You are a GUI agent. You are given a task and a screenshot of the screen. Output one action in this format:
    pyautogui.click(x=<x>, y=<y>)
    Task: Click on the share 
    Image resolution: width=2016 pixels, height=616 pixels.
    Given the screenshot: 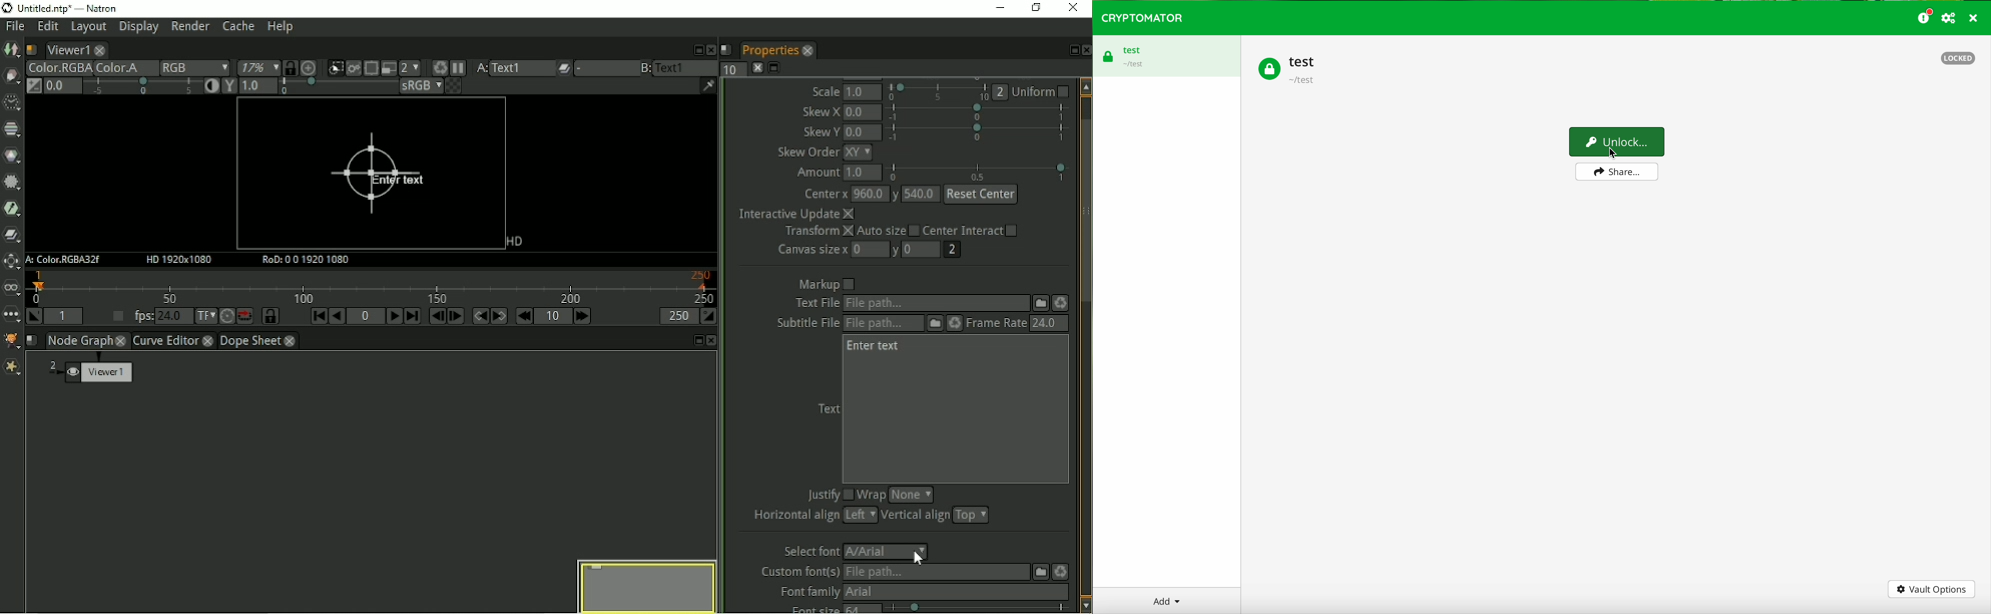 What is the action you would take?
    pyautogui.click(x=1617, y=173)
    